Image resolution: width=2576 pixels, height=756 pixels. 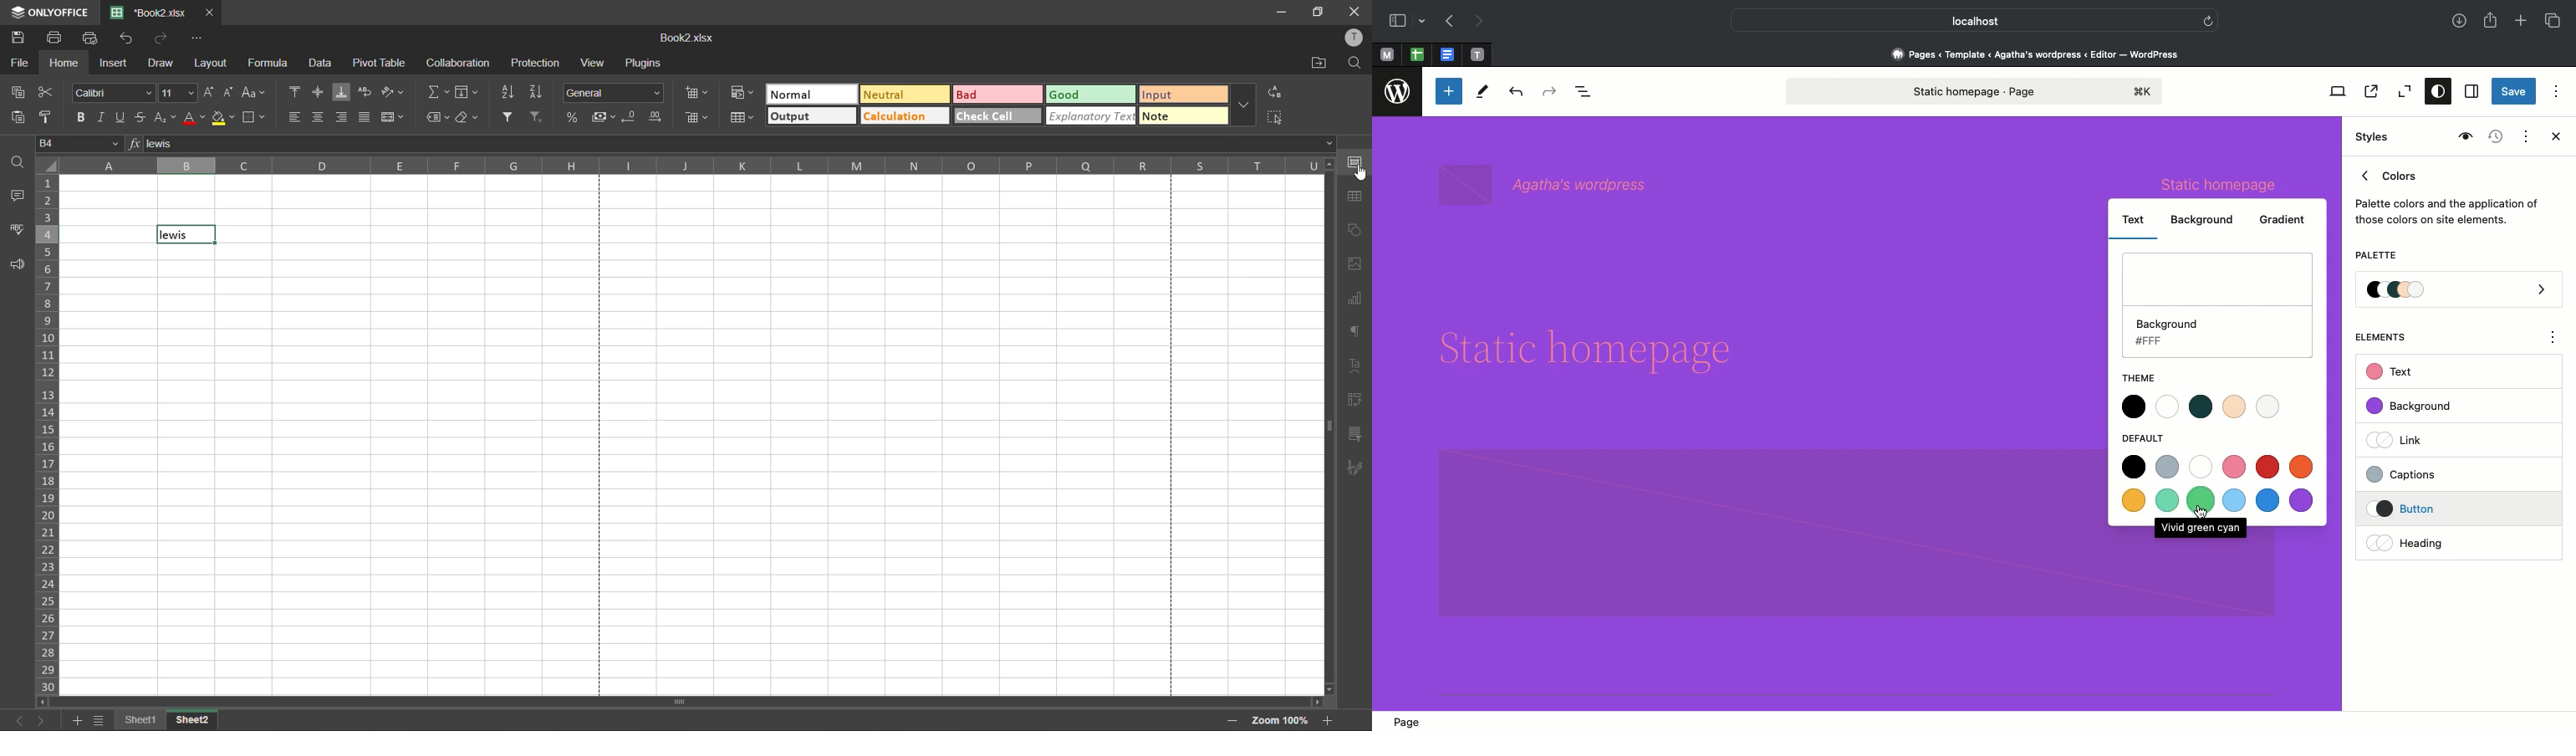 What do you see at coordinates (536, 117) in the screenshot?
I see `clear filter` at bounding box center [536, 117].